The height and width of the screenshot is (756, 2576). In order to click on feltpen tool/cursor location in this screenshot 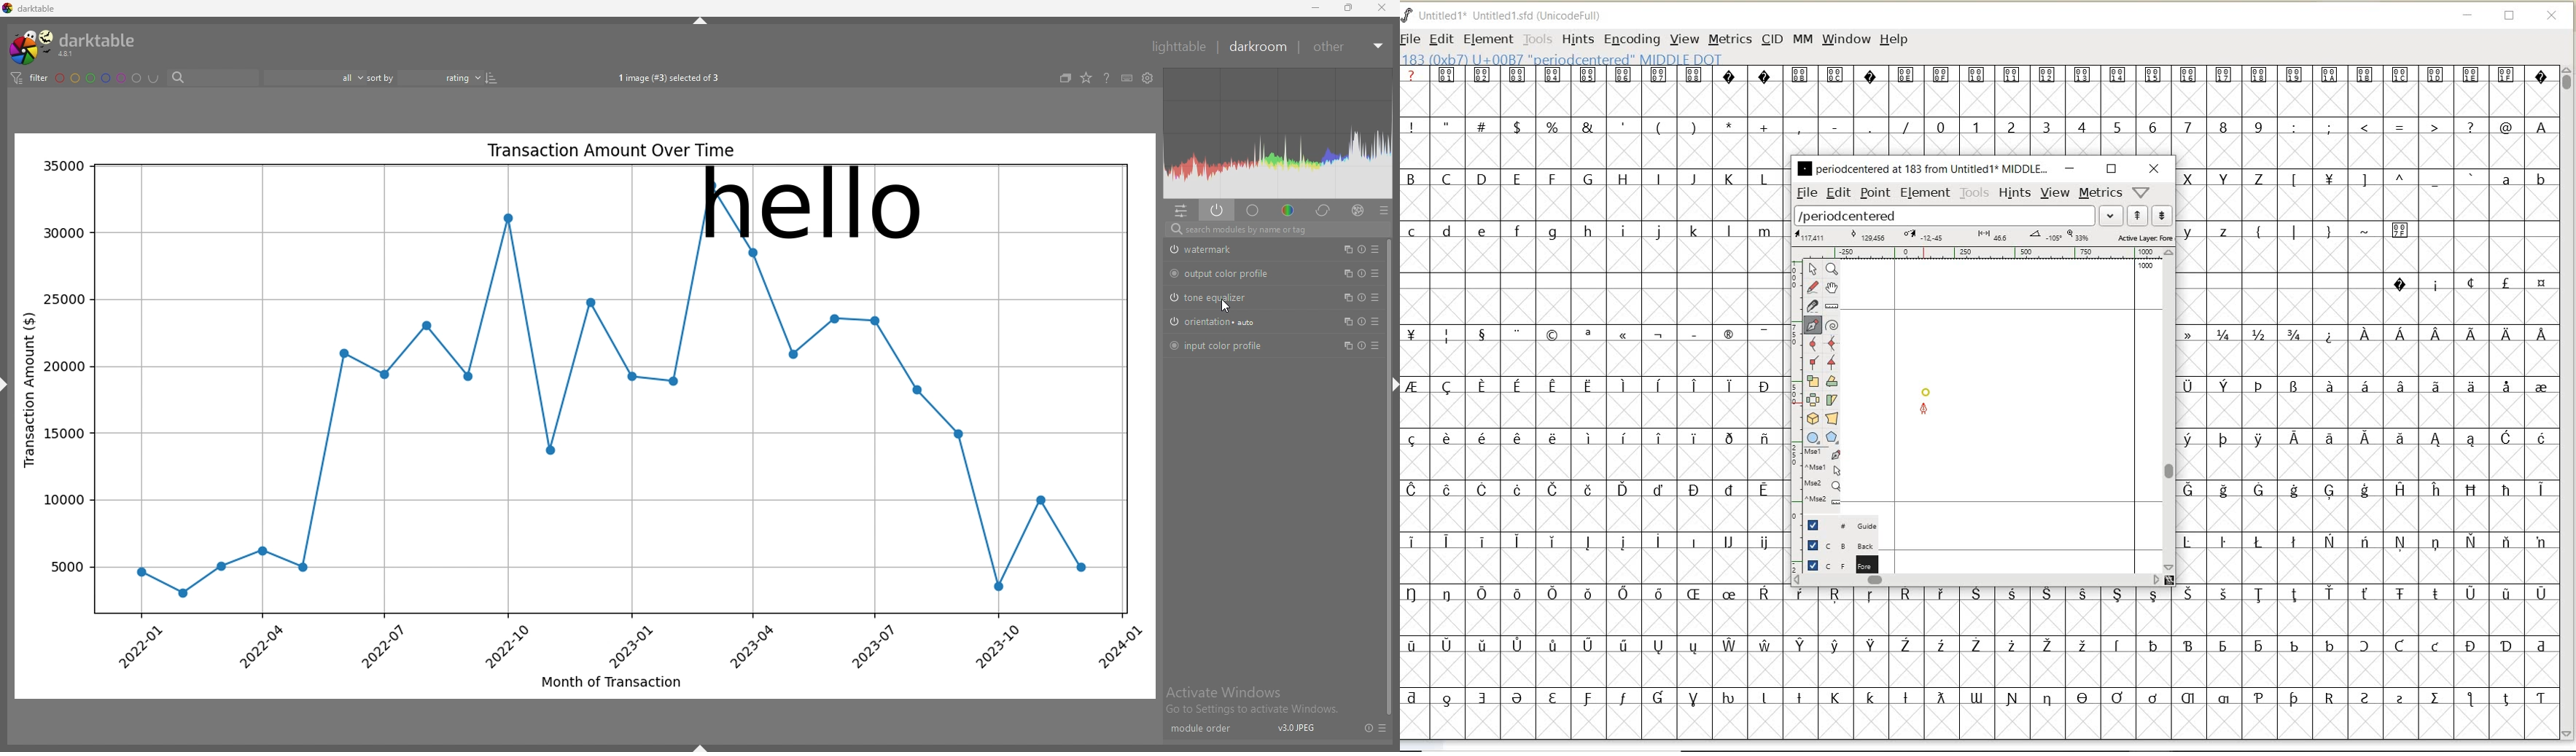, I will do `click(1925, 411)`.